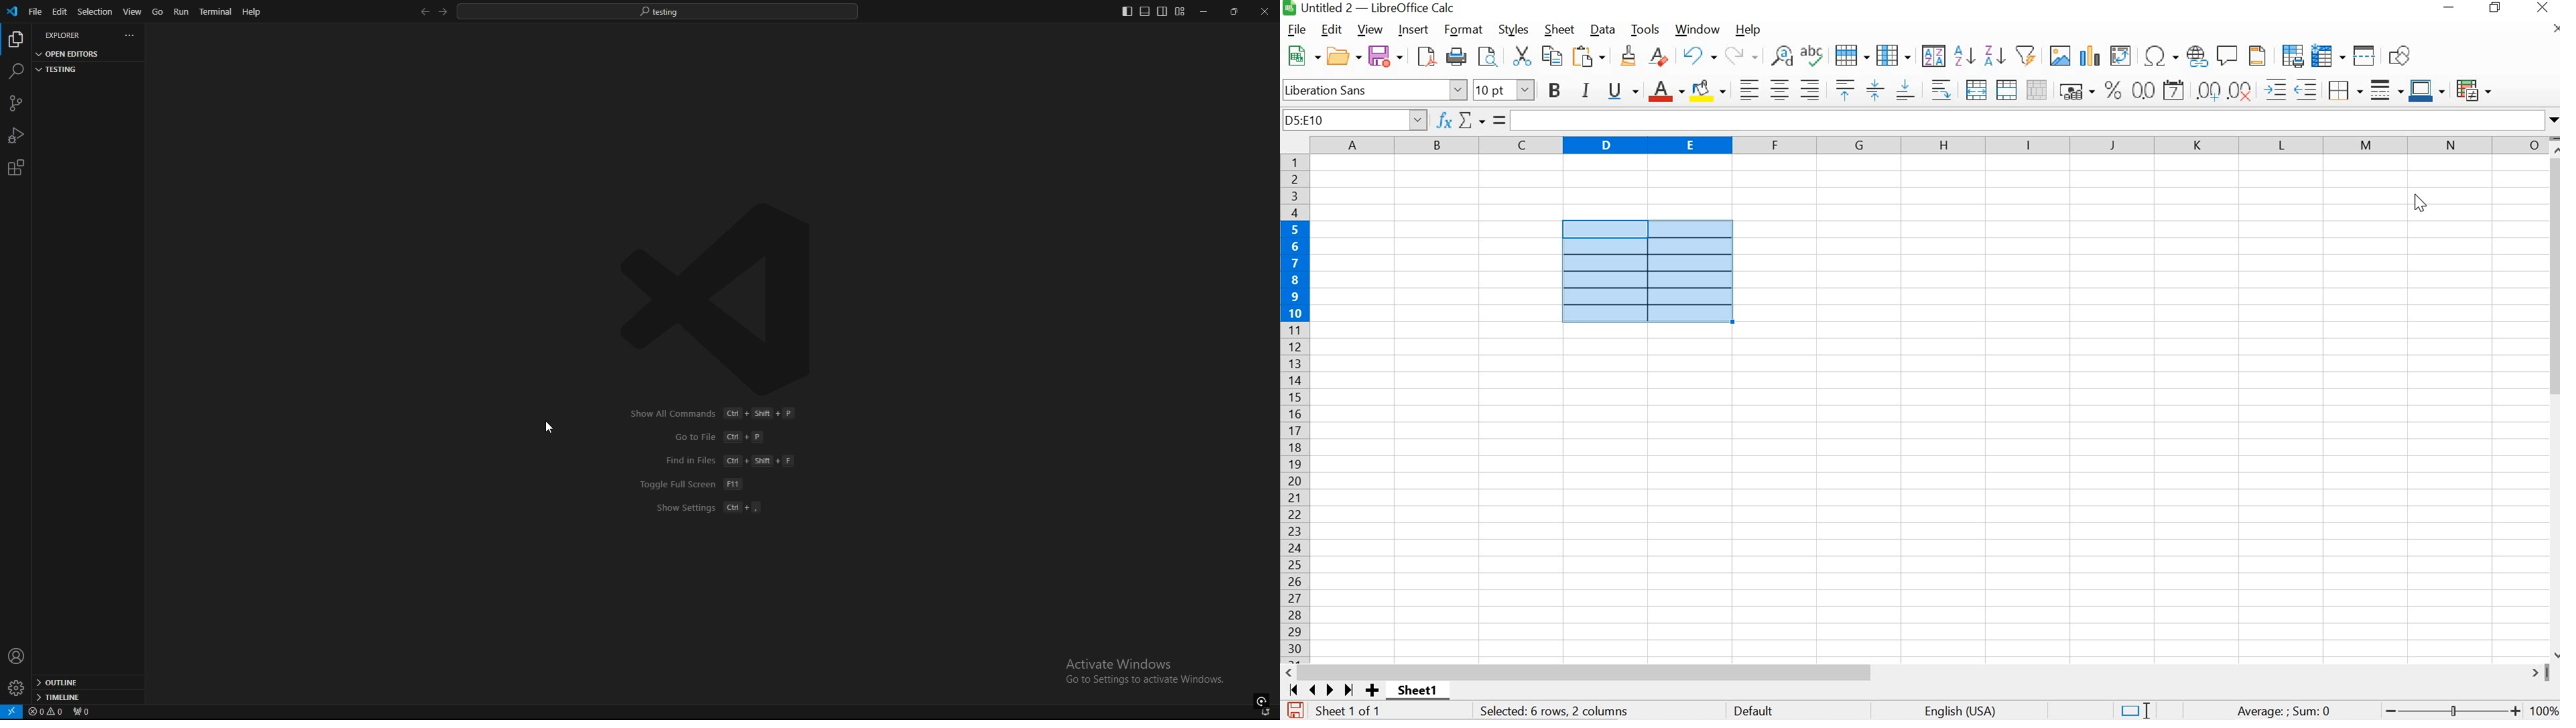  I want to click on insert special characters, so click(2162, 54).